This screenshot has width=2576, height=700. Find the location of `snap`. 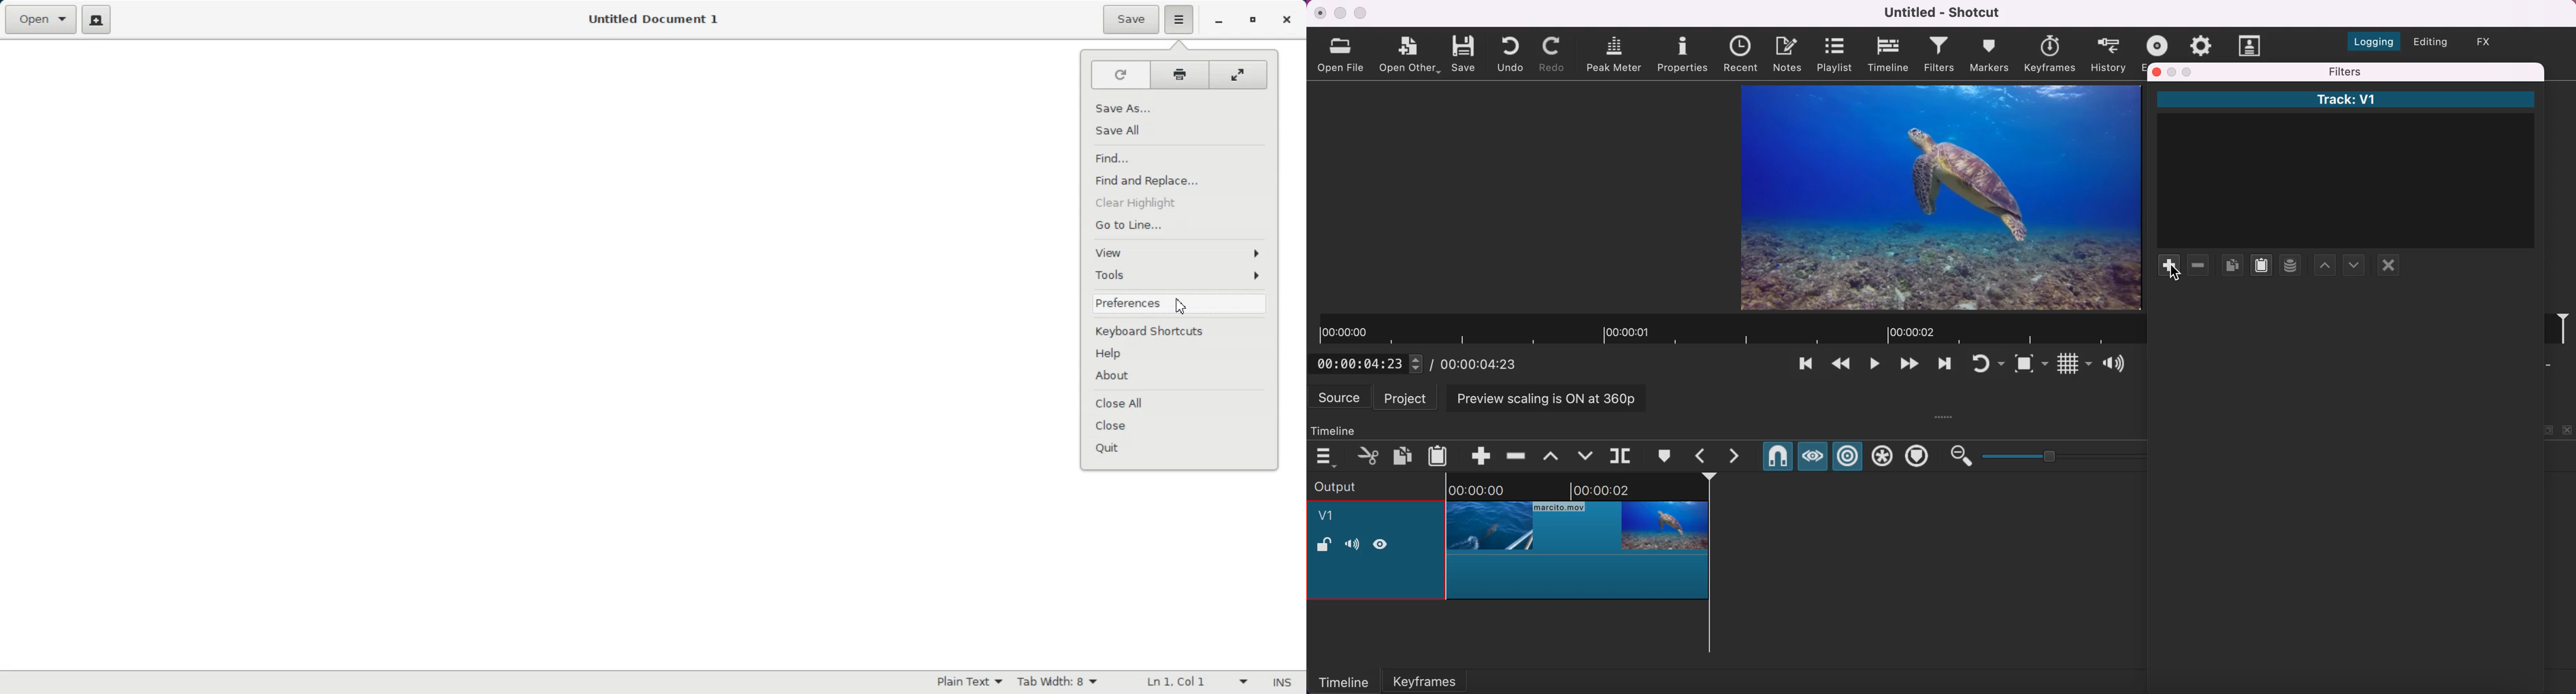

snap is located at coordinates (1777, 458).